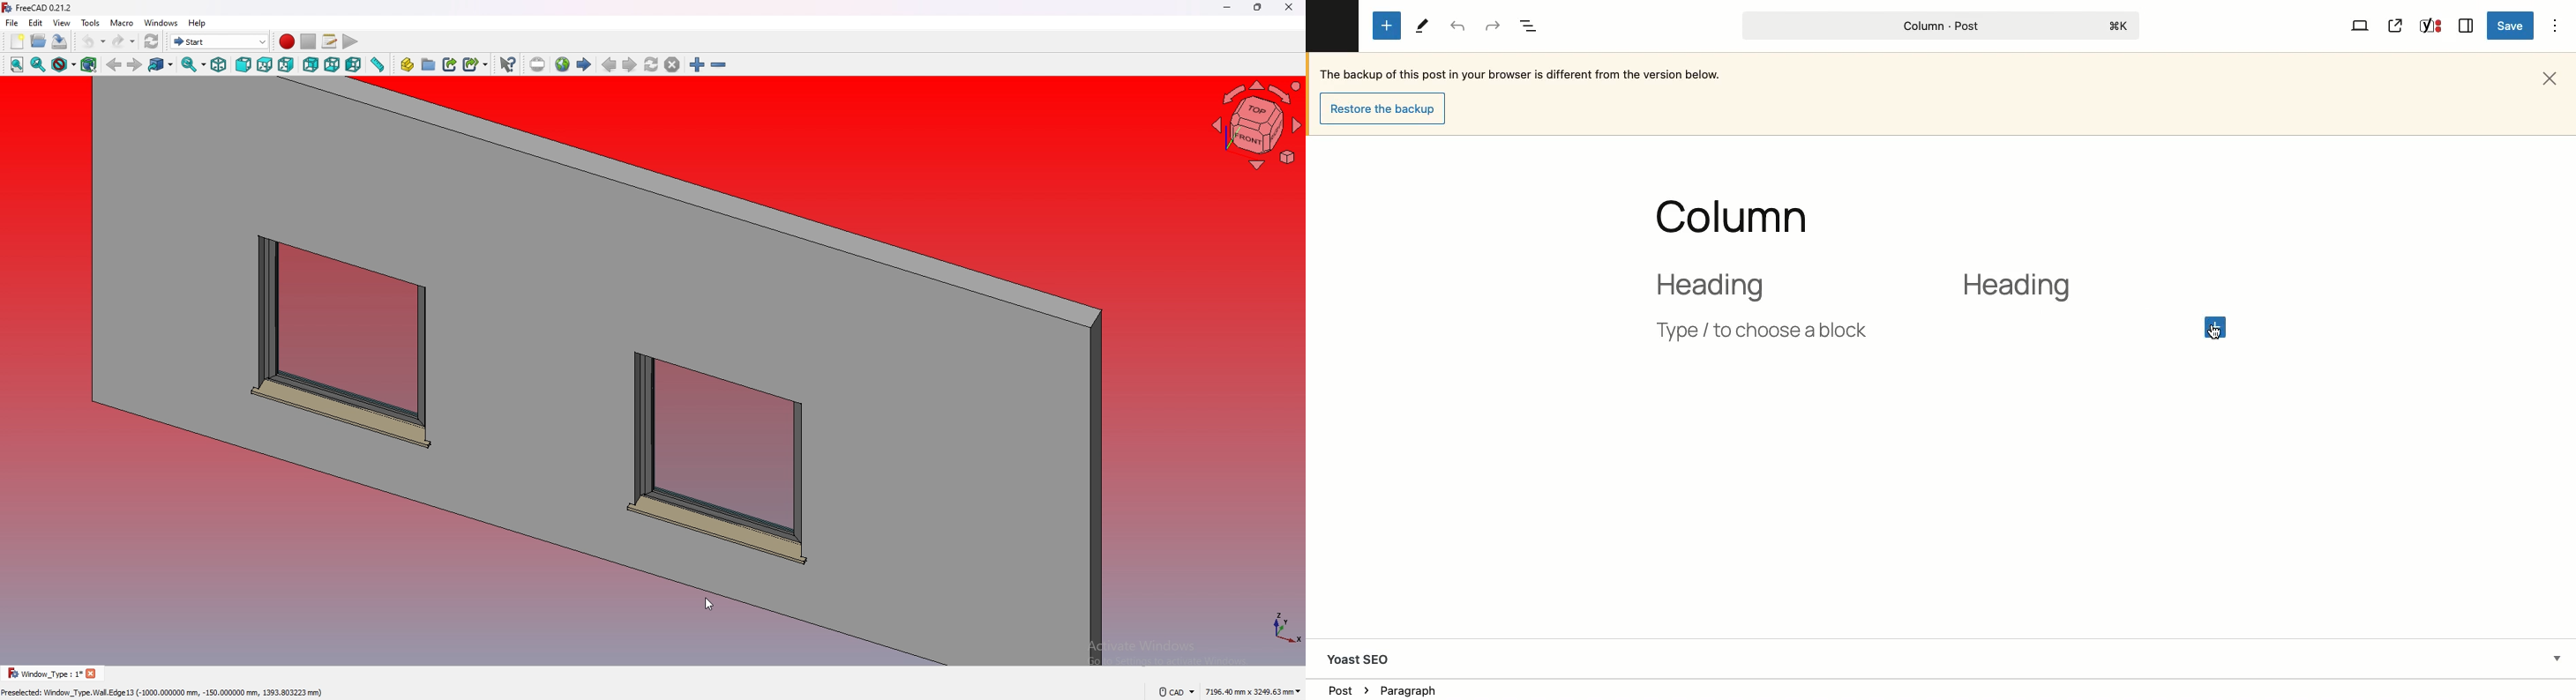 The height and width of the screenshot is (700, 2576). I want to click on execute macro, so click(350, 43).